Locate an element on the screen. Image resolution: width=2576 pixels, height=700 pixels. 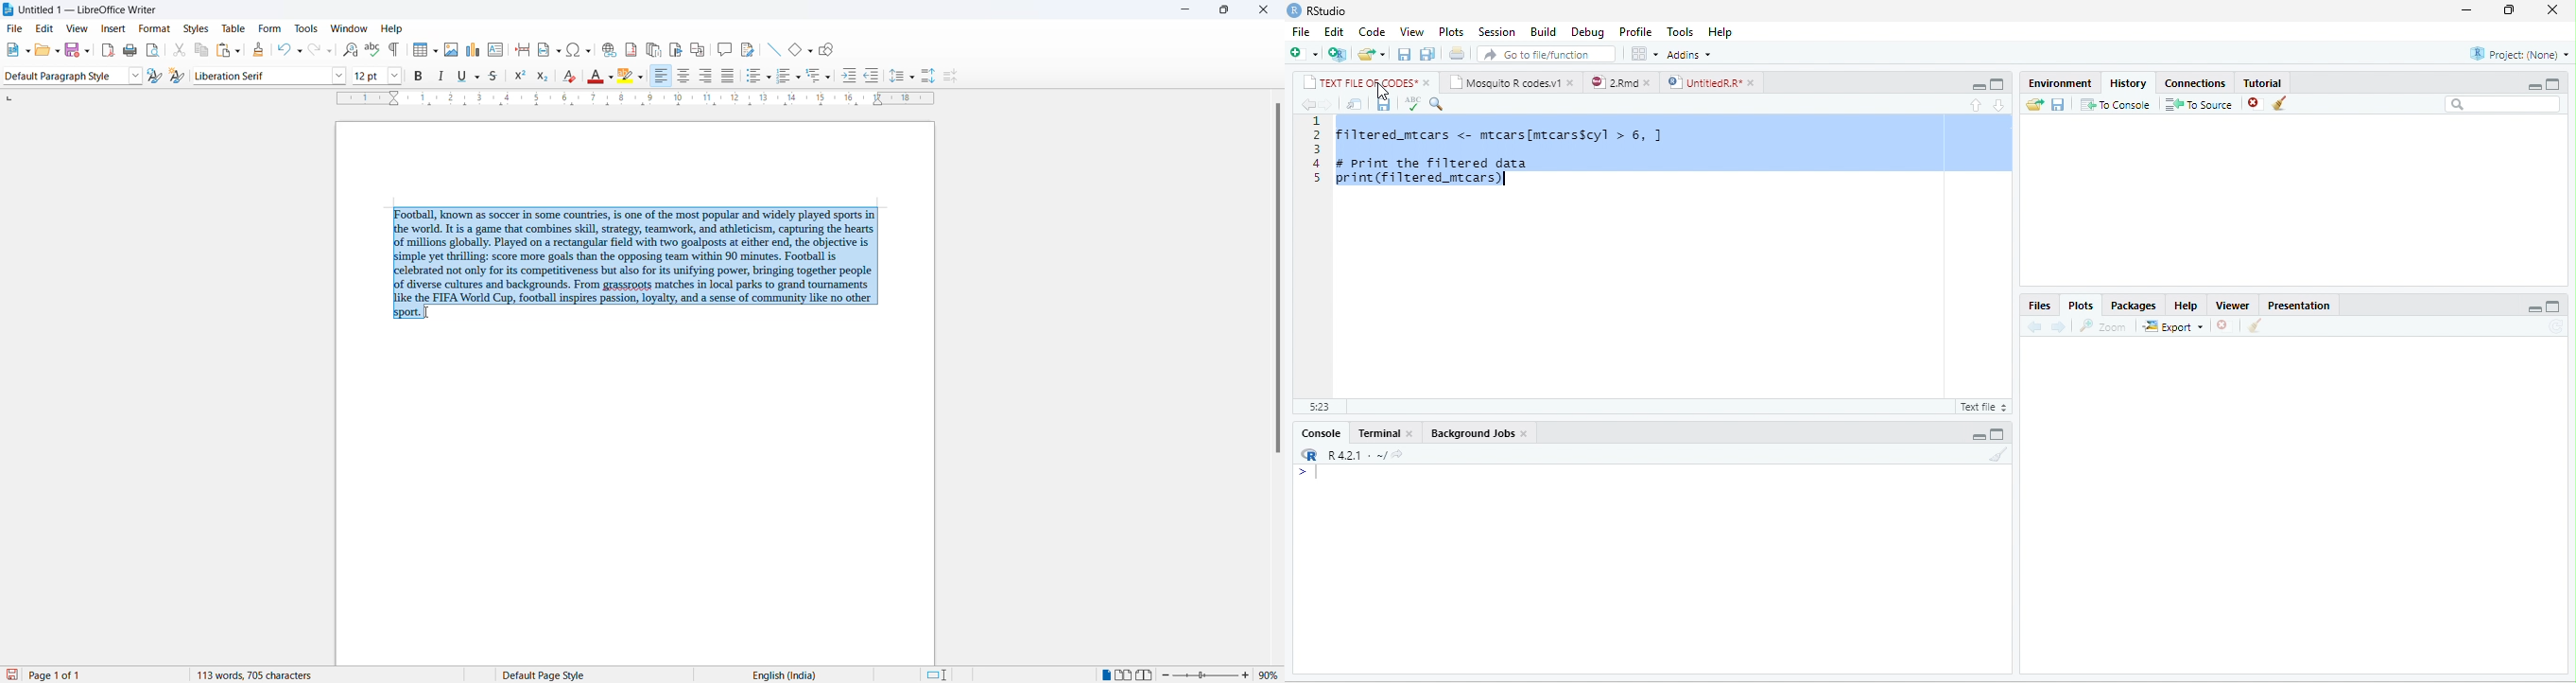
view is located at coordinates (75, 28).